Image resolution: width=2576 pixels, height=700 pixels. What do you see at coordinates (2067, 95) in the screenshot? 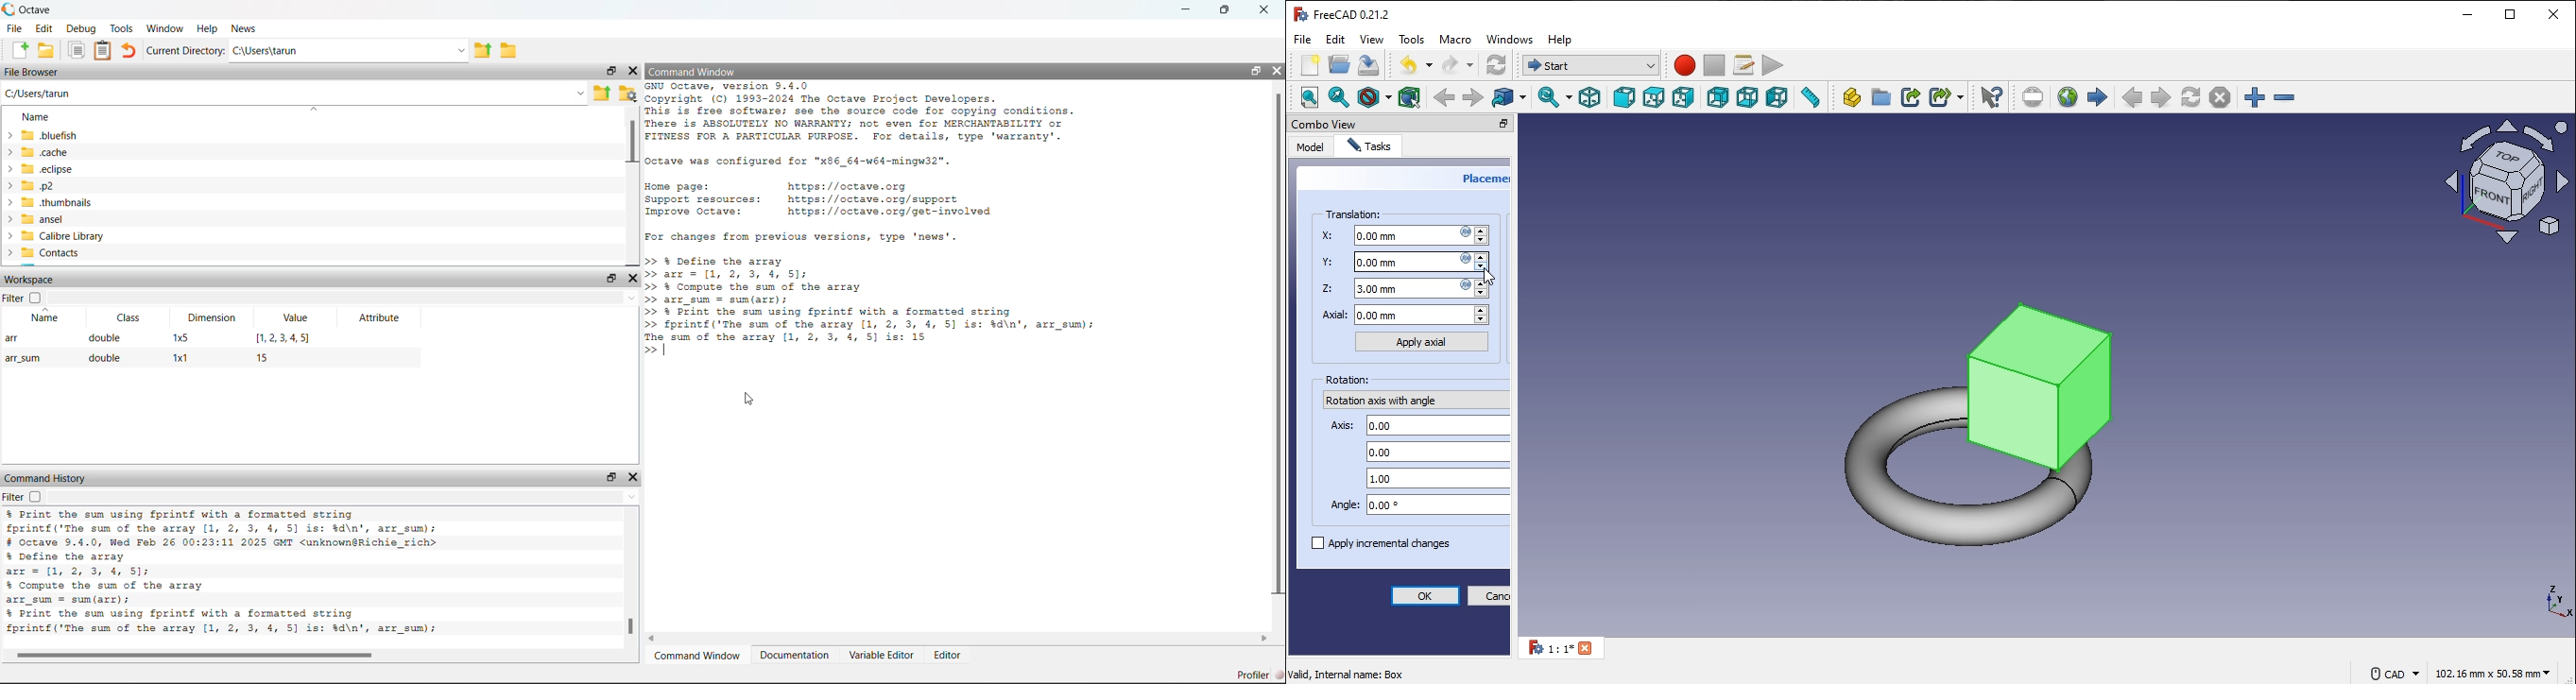
I see `open website` at bounding box center [2067, 95].